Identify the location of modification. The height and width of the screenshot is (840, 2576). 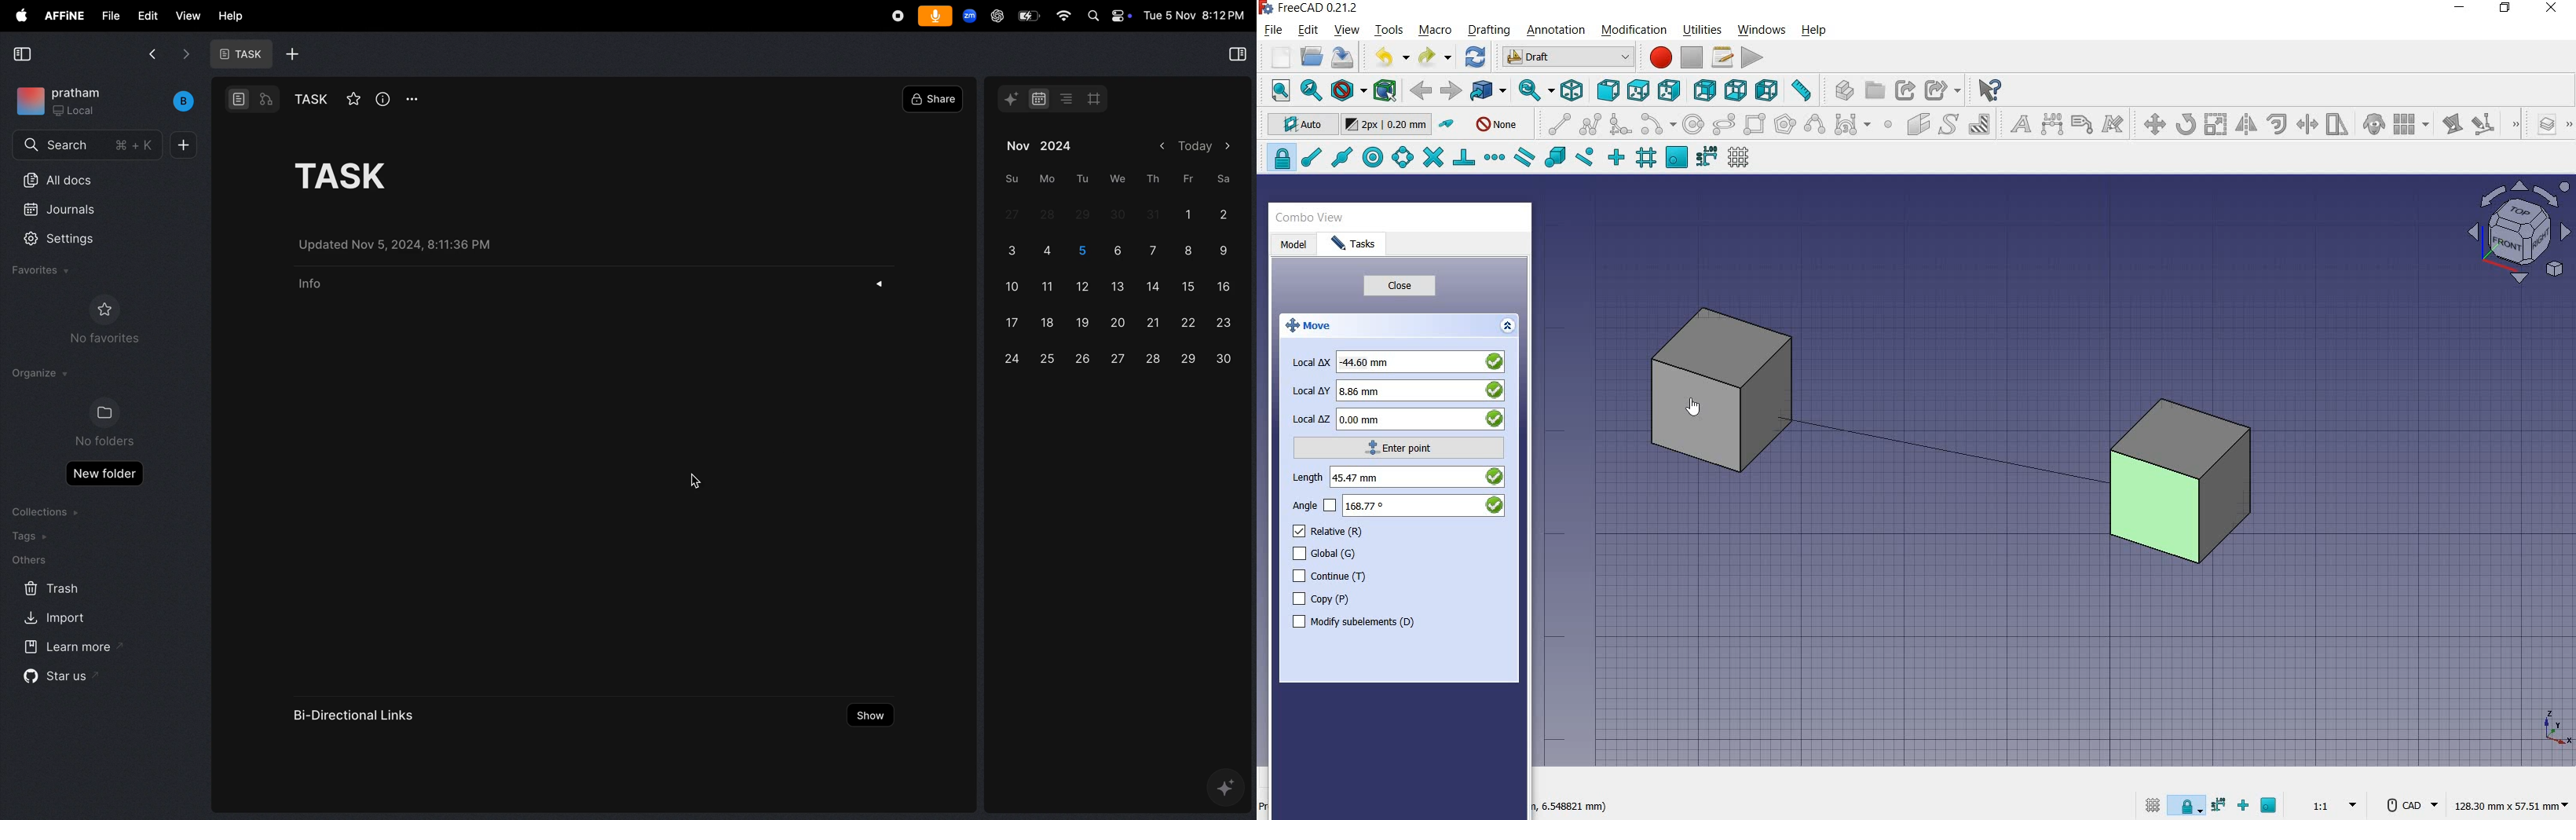
(1634, 30).